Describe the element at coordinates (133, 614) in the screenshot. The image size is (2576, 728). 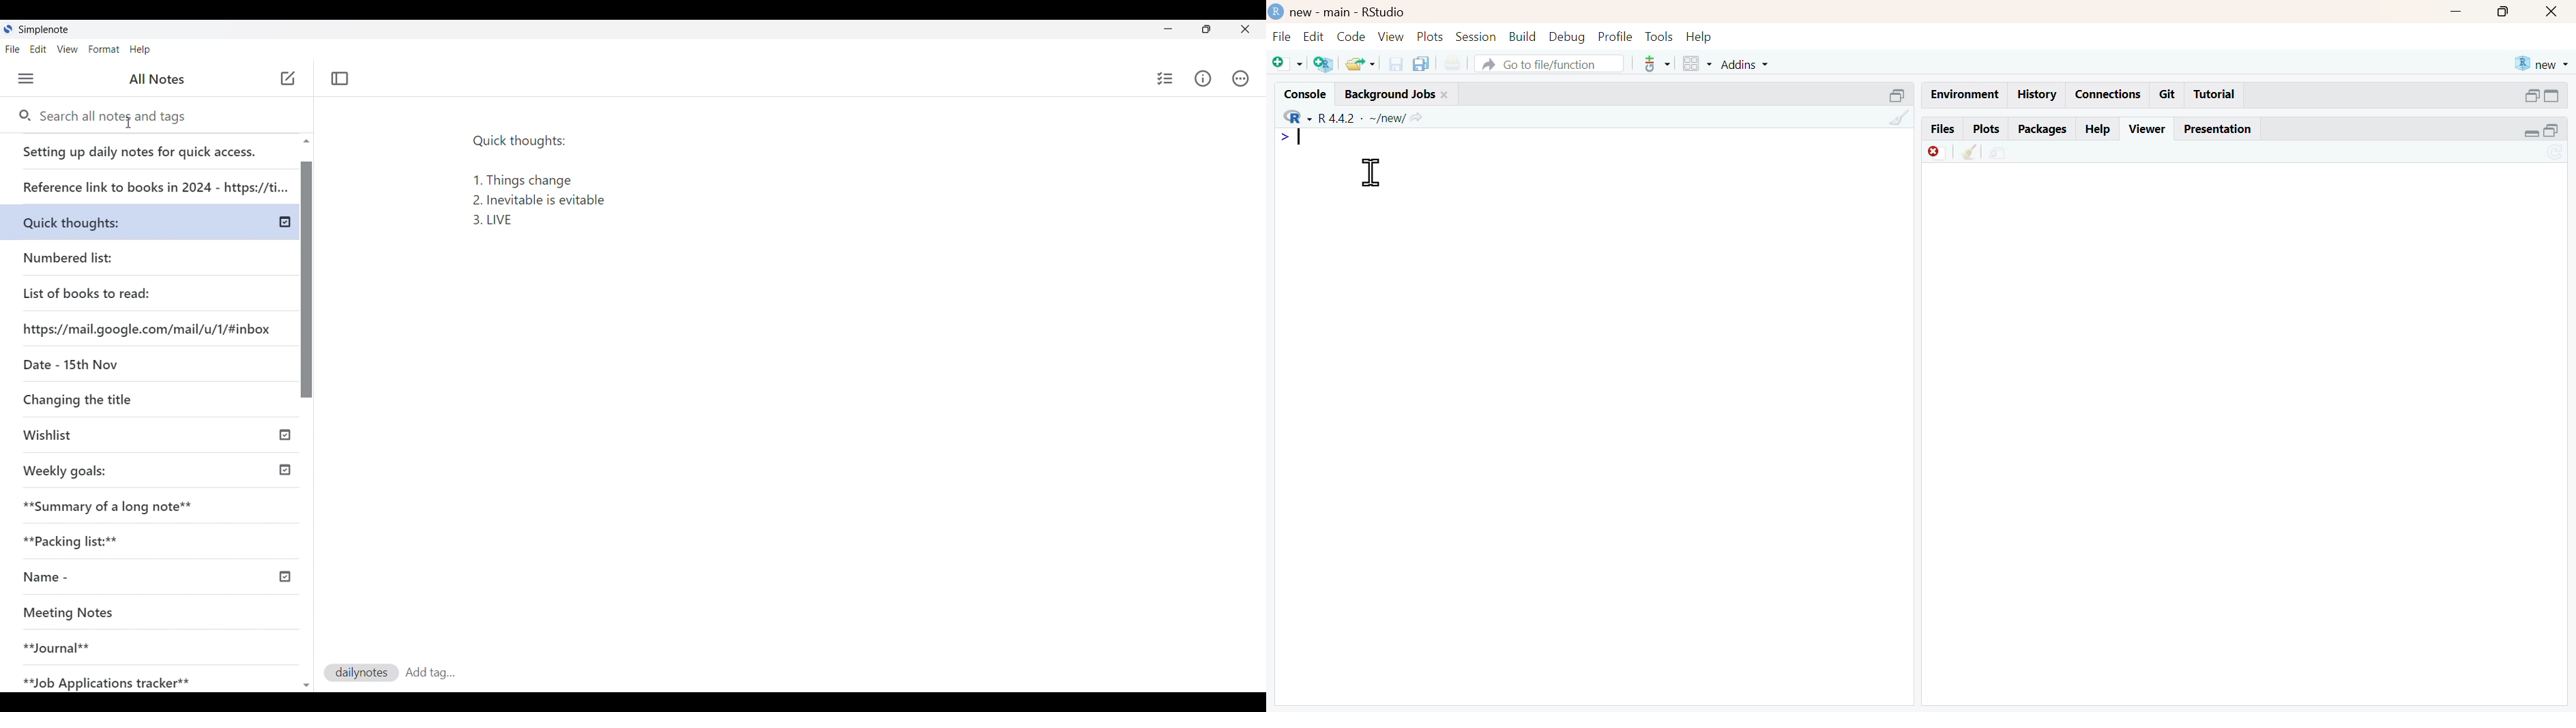
I see `Meeting Notes` at that location.